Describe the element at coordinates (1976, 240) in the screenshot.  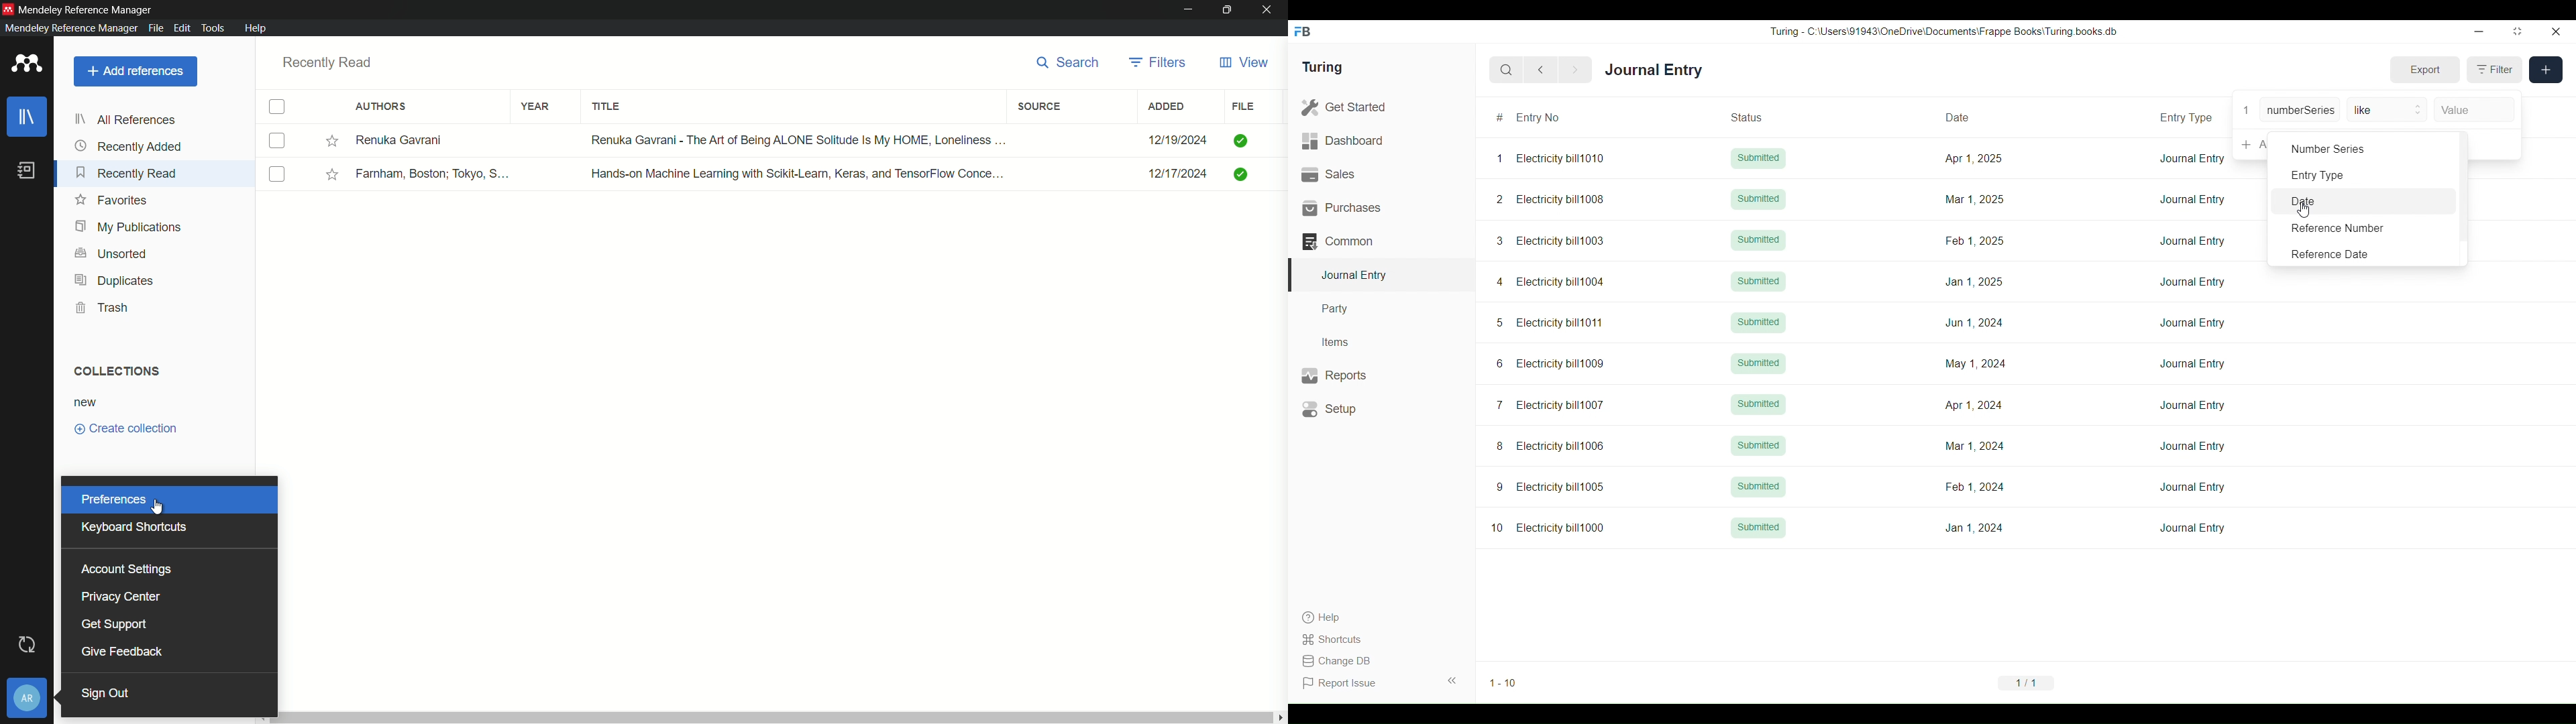
I see `Feb 1, 2025` at that location.